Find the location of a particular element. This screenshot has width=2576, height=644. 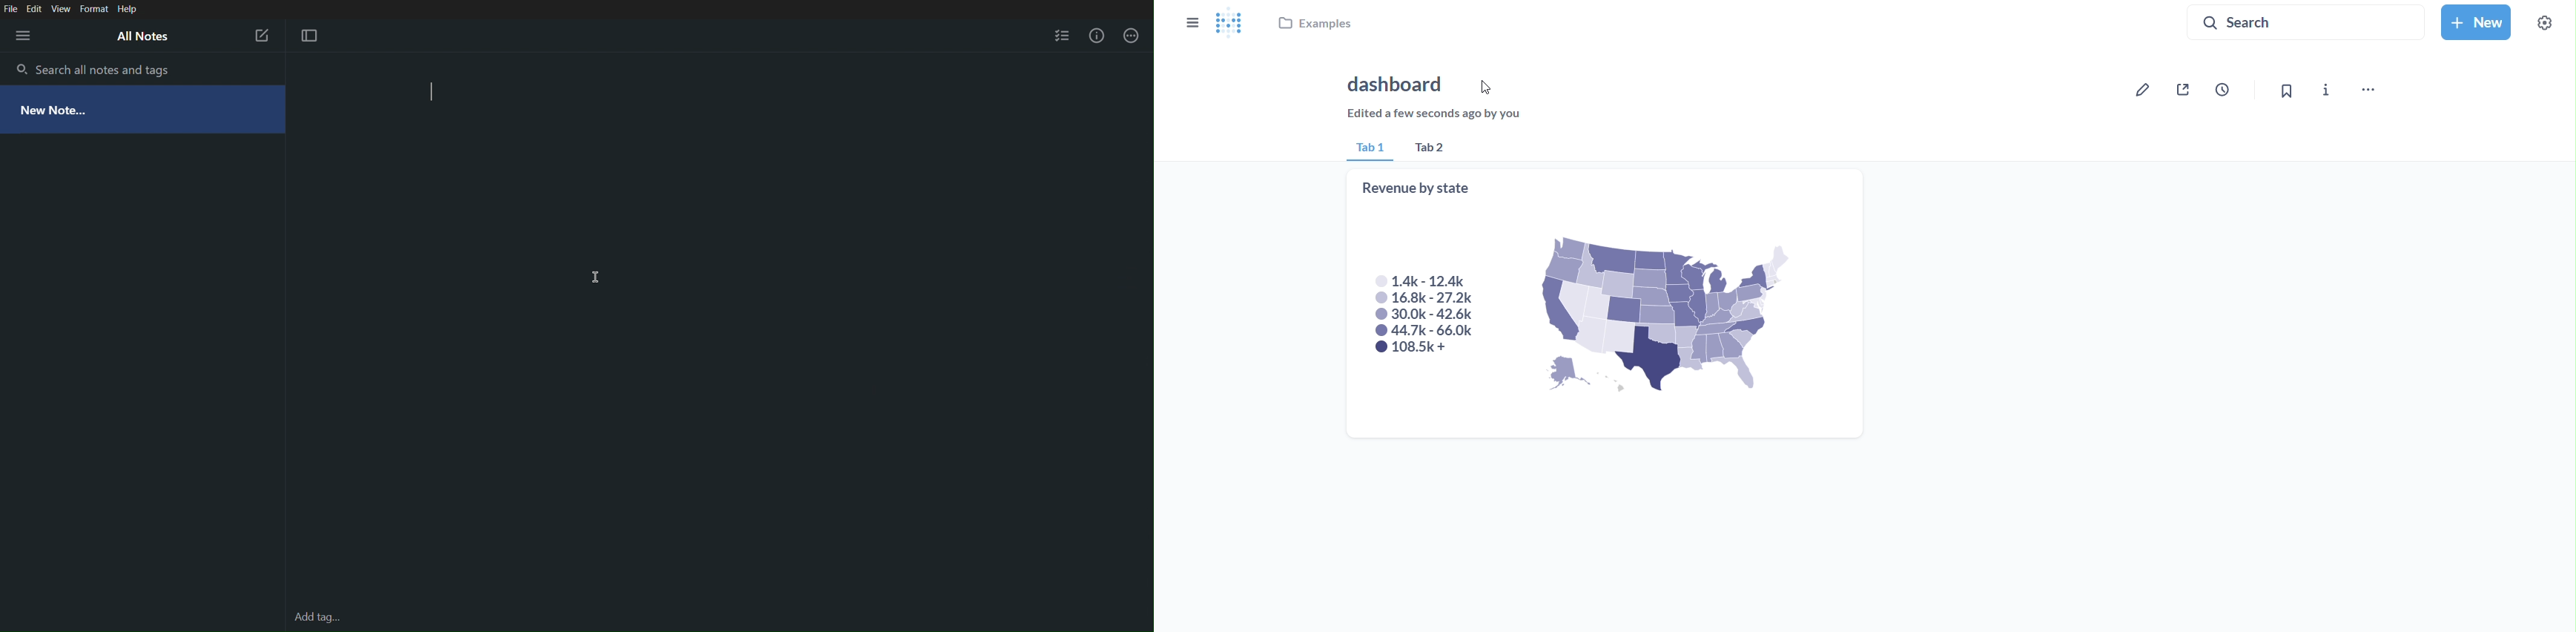

more info is located at coordinates (2326, 90).